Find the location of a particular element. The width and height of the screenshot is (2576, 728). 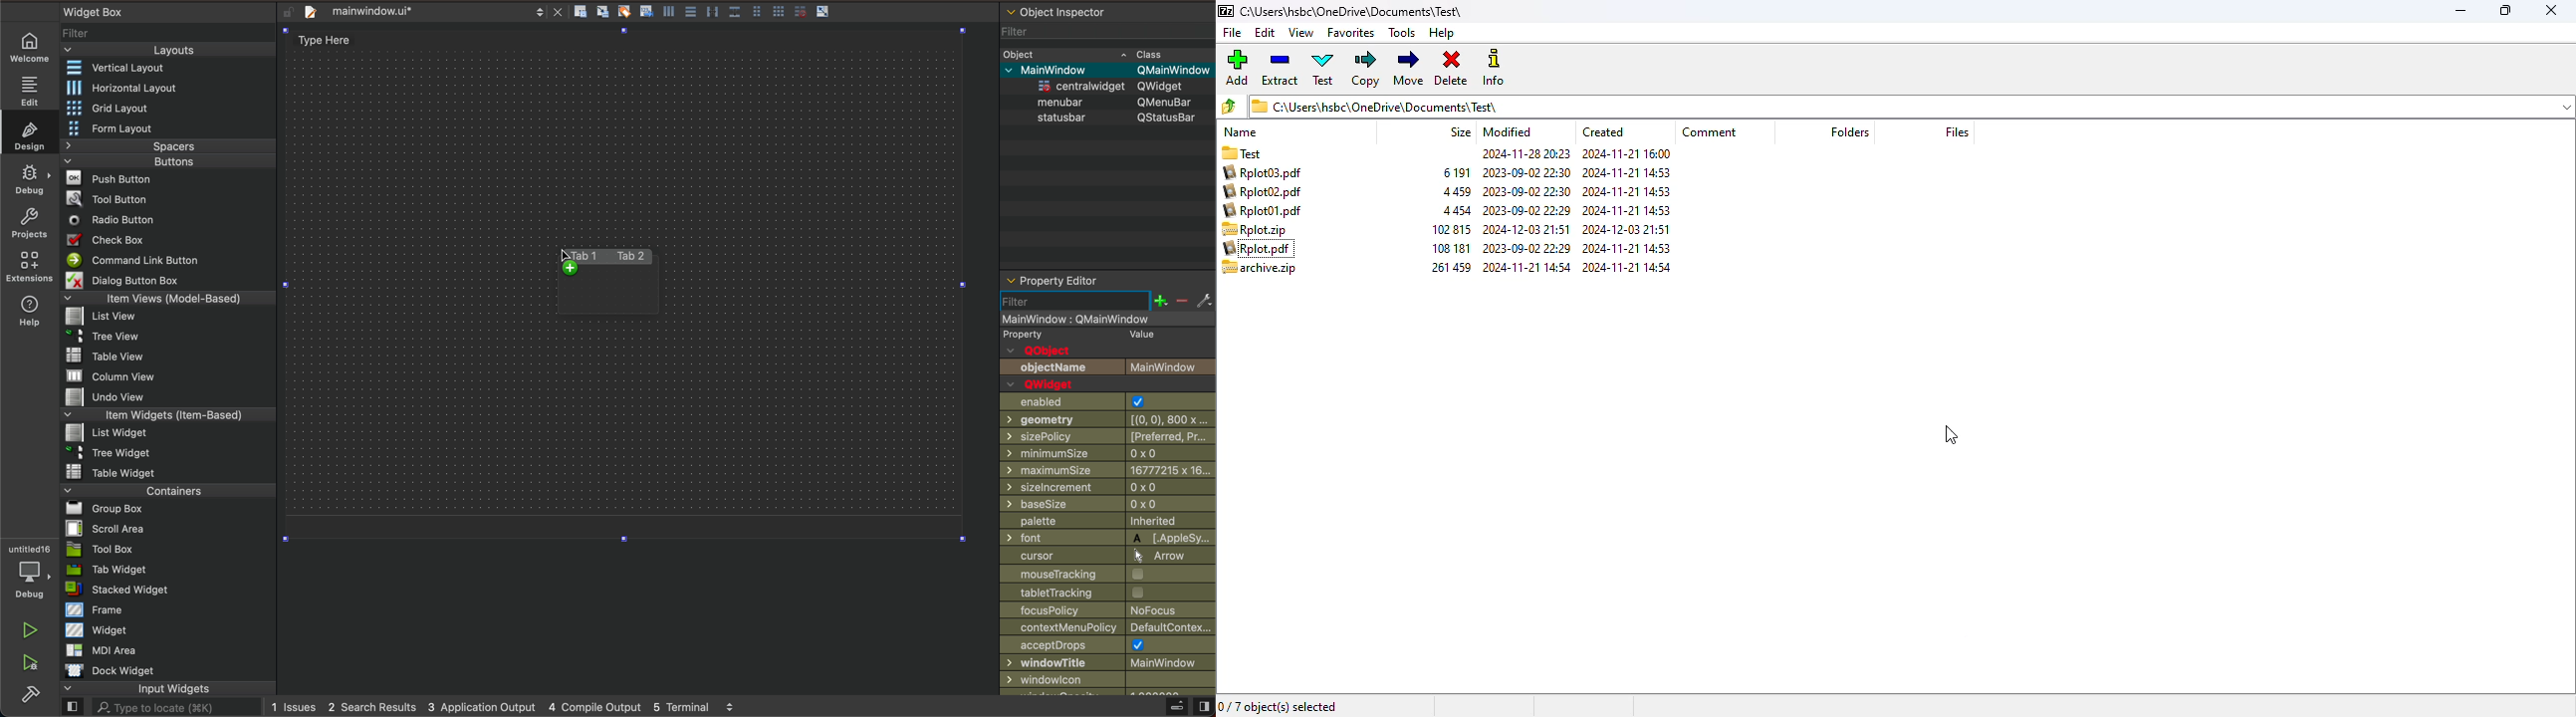

favorites is located at coordinates (1352, 33).